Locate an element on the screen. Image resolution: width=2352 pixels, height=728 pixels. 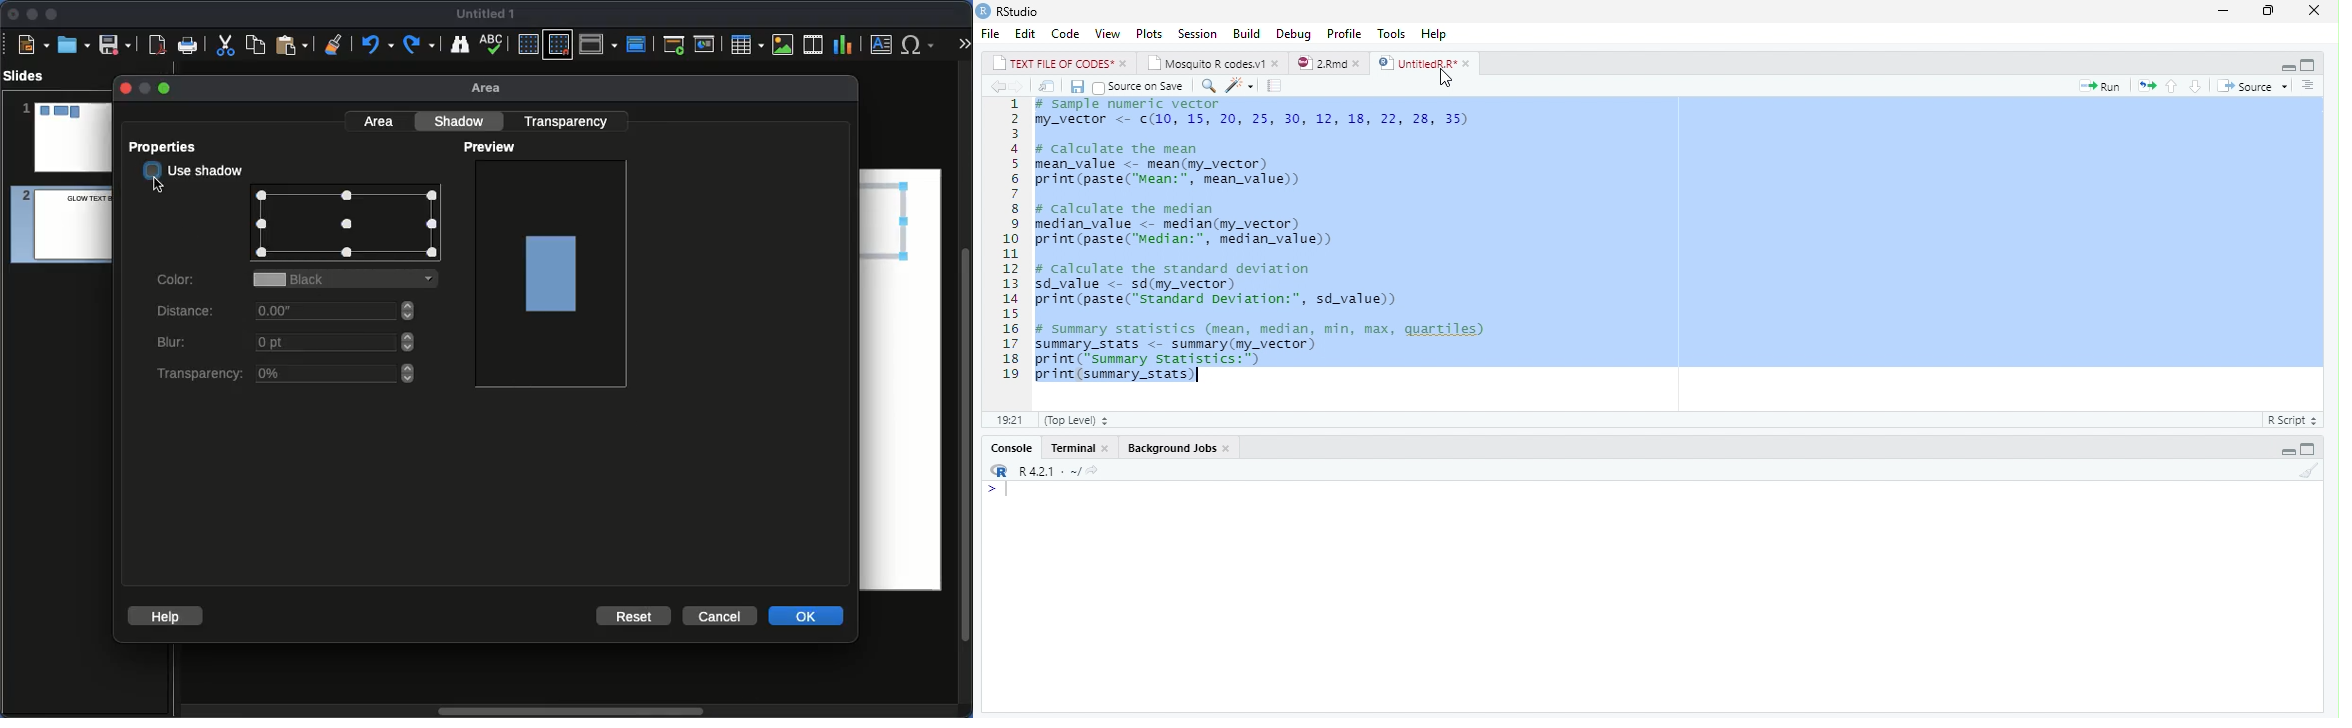
minimize is located at coordinates (2288, 66).